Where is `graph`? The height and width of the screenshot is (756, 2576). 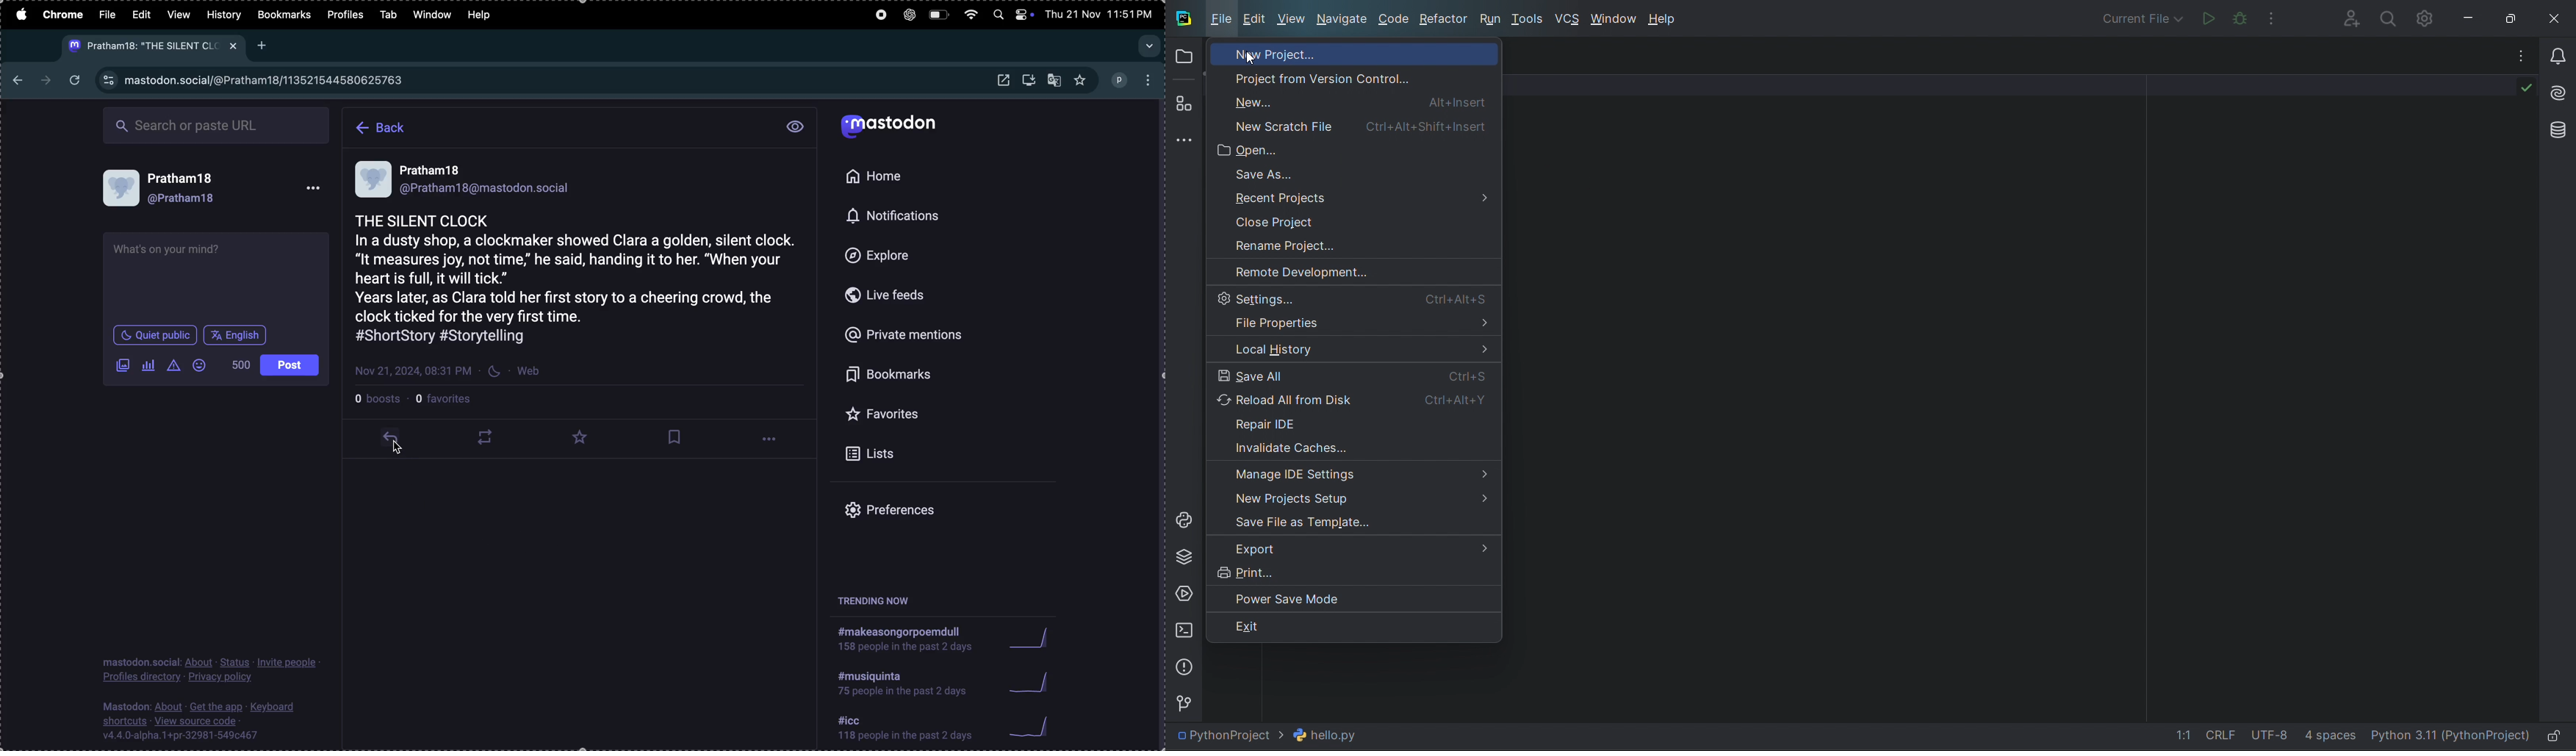
graph is located at coordinates (1031, 638).